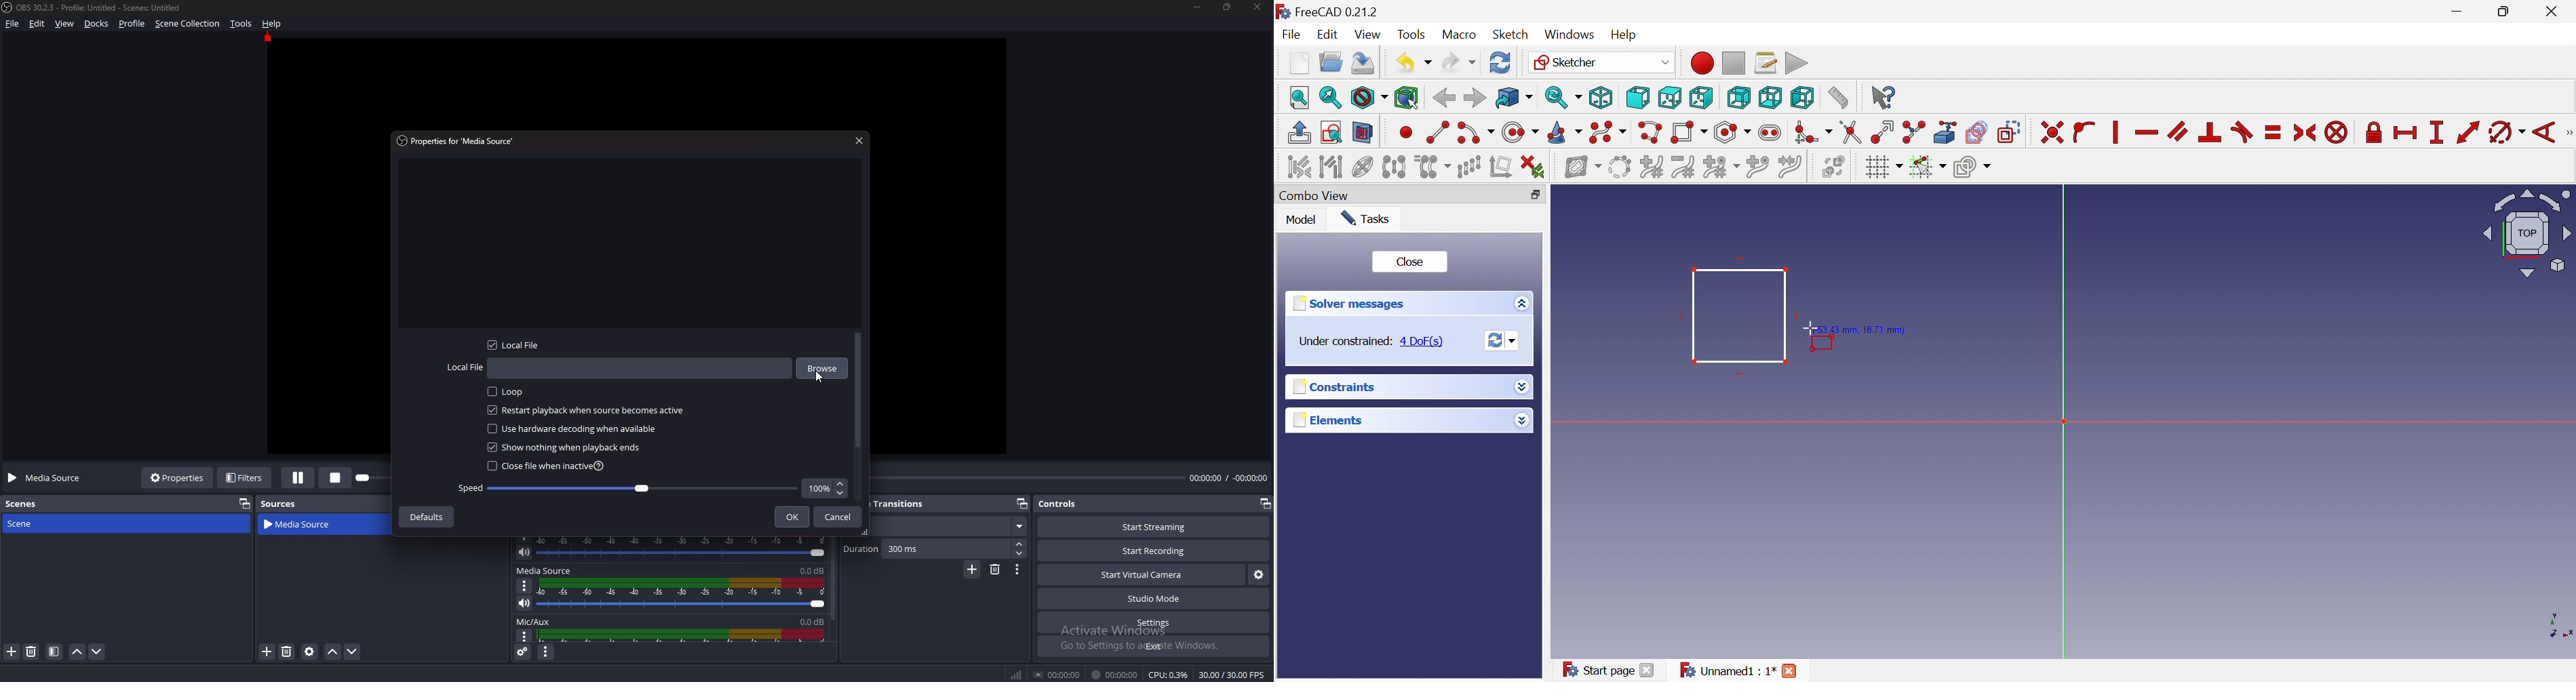 The width and height of the screenshot is (2576, 700). Describe the element at coordinates (1650, 133) in the screenshot. I see `Create polyline` at that location.